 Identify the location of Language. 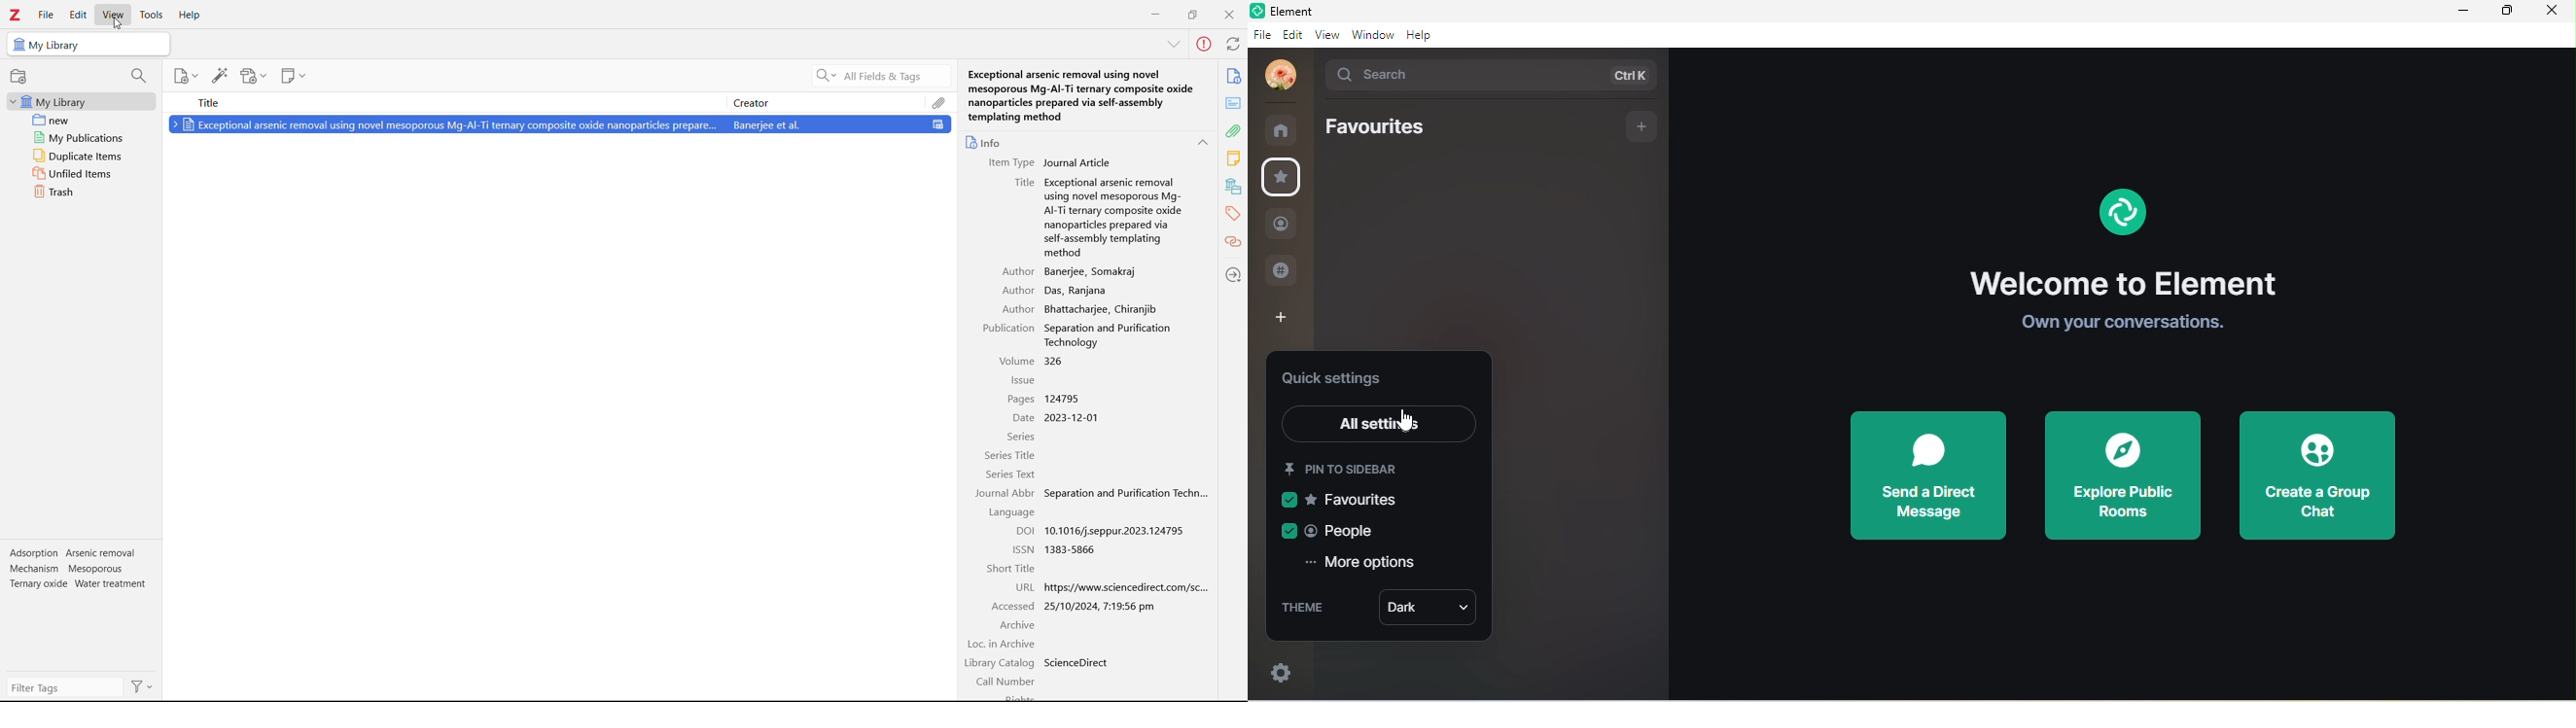
(1012, 512).